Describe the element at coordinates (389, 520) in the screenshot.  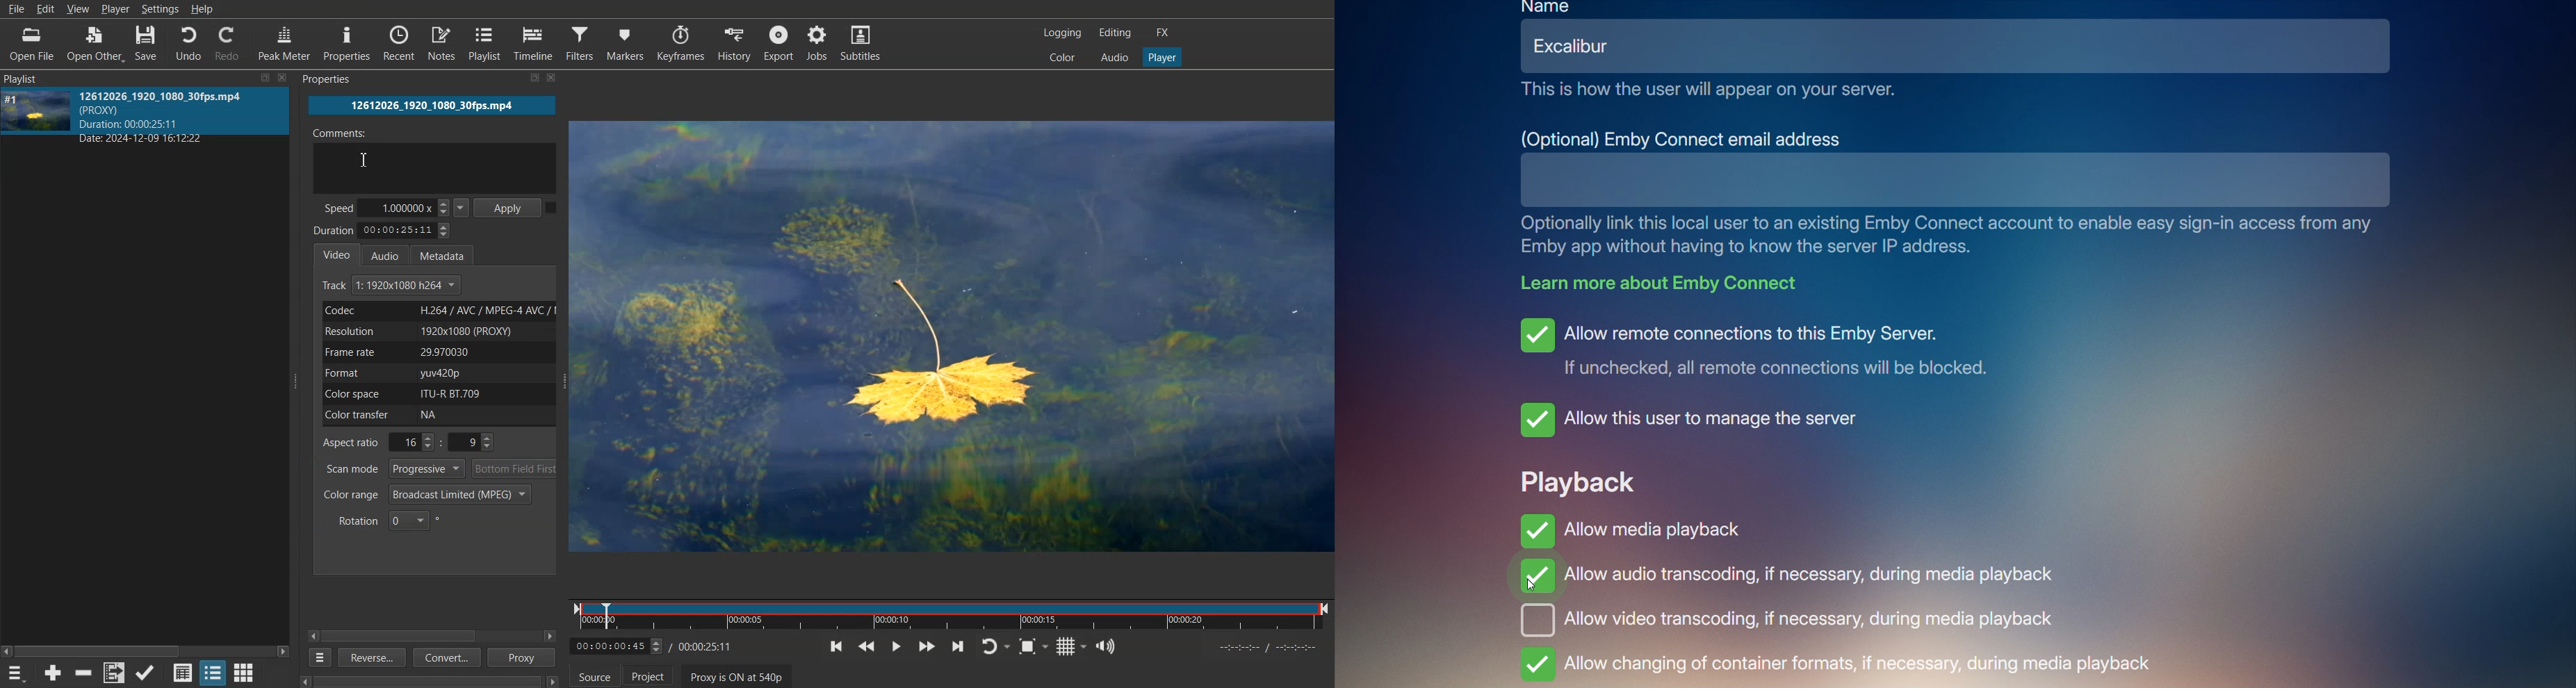
I see `Rotation` at that location.